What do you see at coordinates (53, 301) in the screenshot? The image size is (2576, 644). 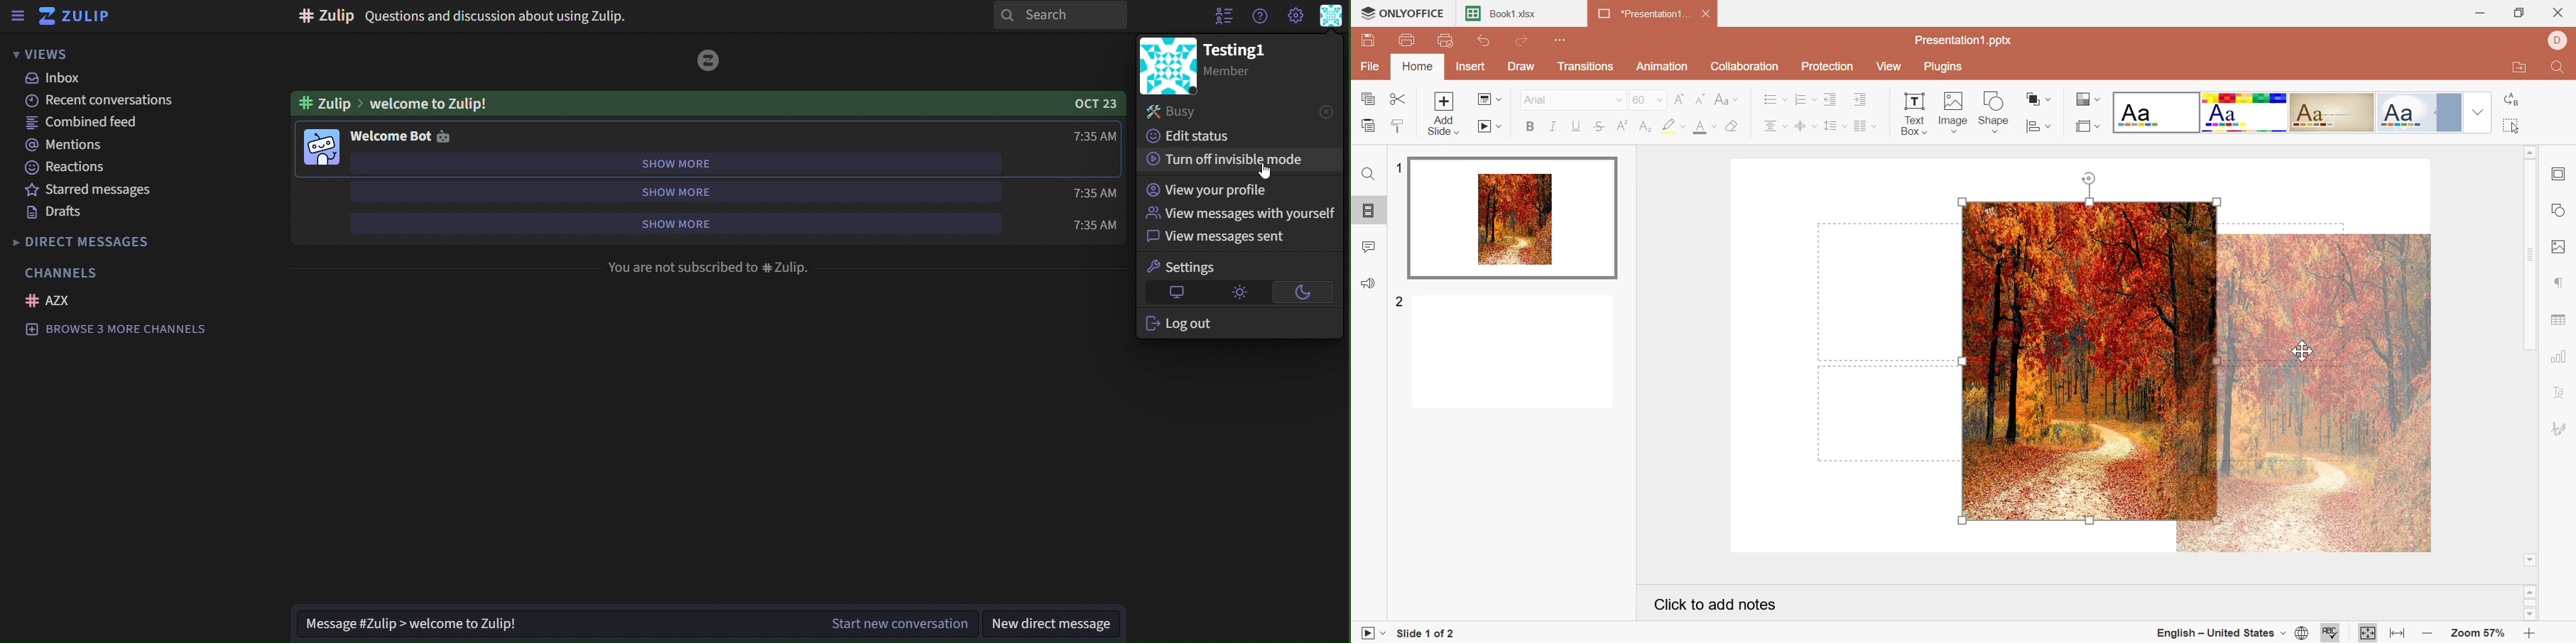 I see `AZX` at bounding box center [53, 301].